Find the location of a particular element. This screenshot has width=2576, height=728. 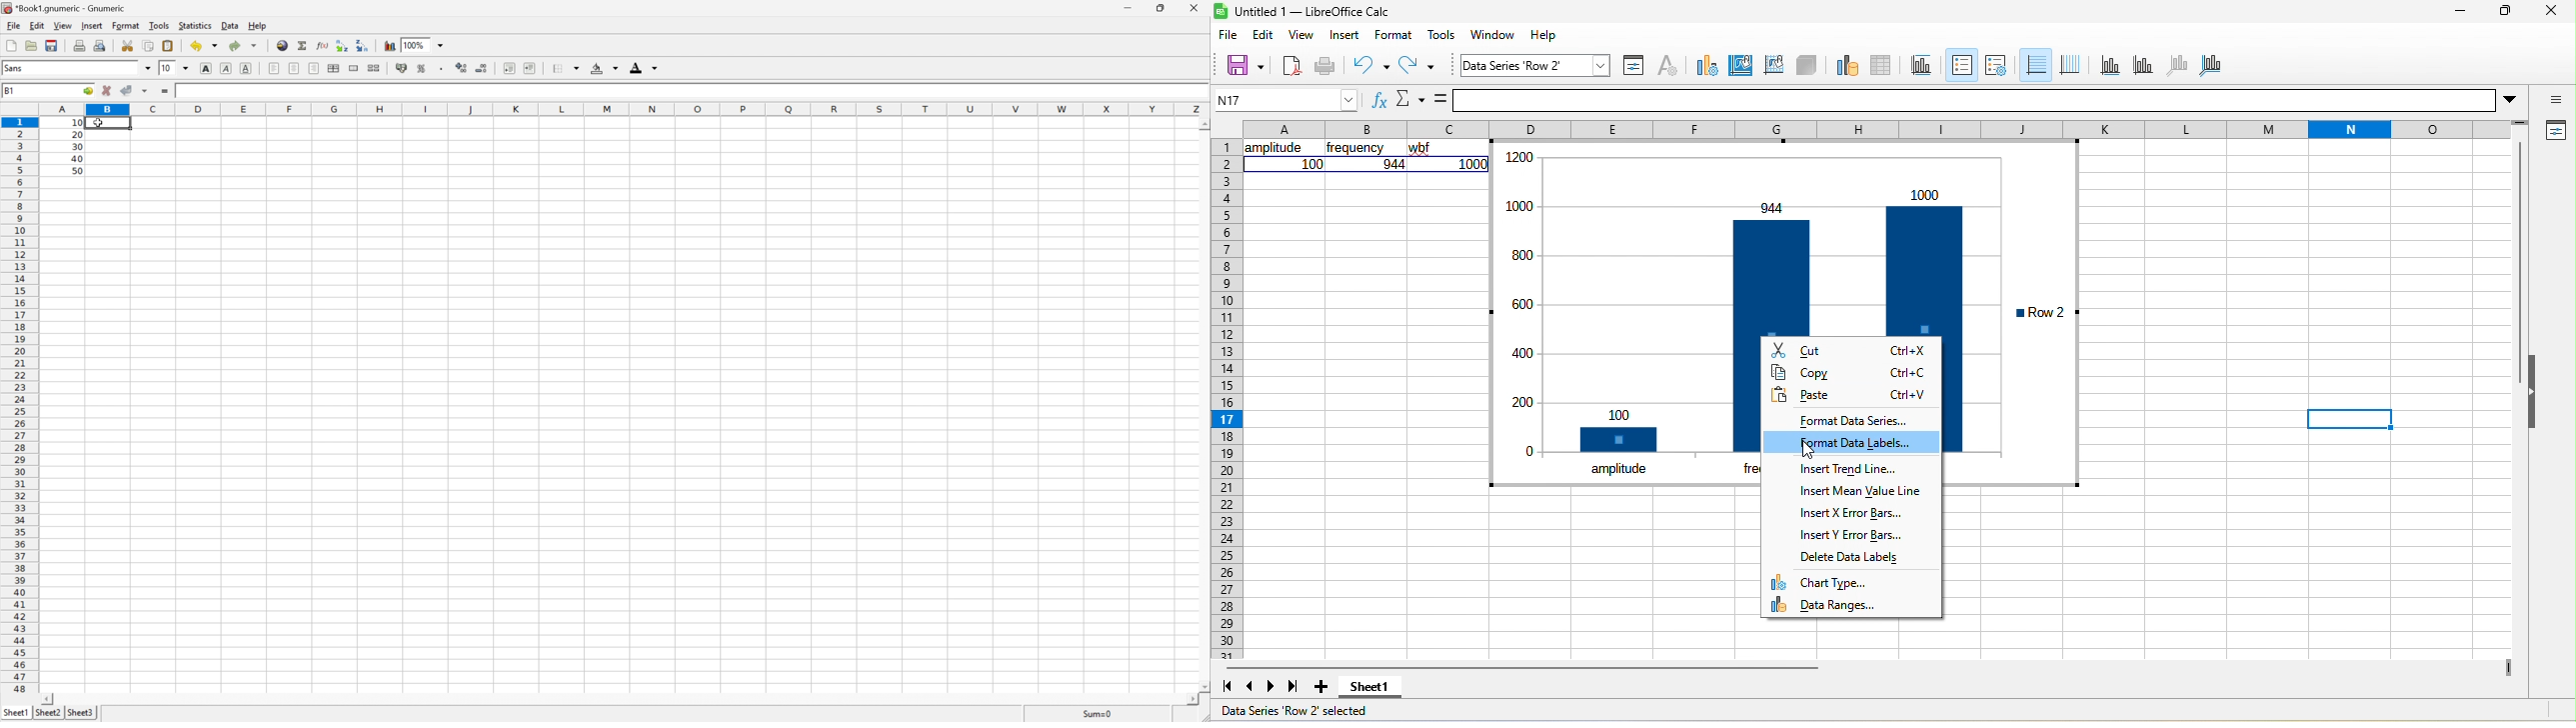

Copy selection is located at coordinates (149, 46).